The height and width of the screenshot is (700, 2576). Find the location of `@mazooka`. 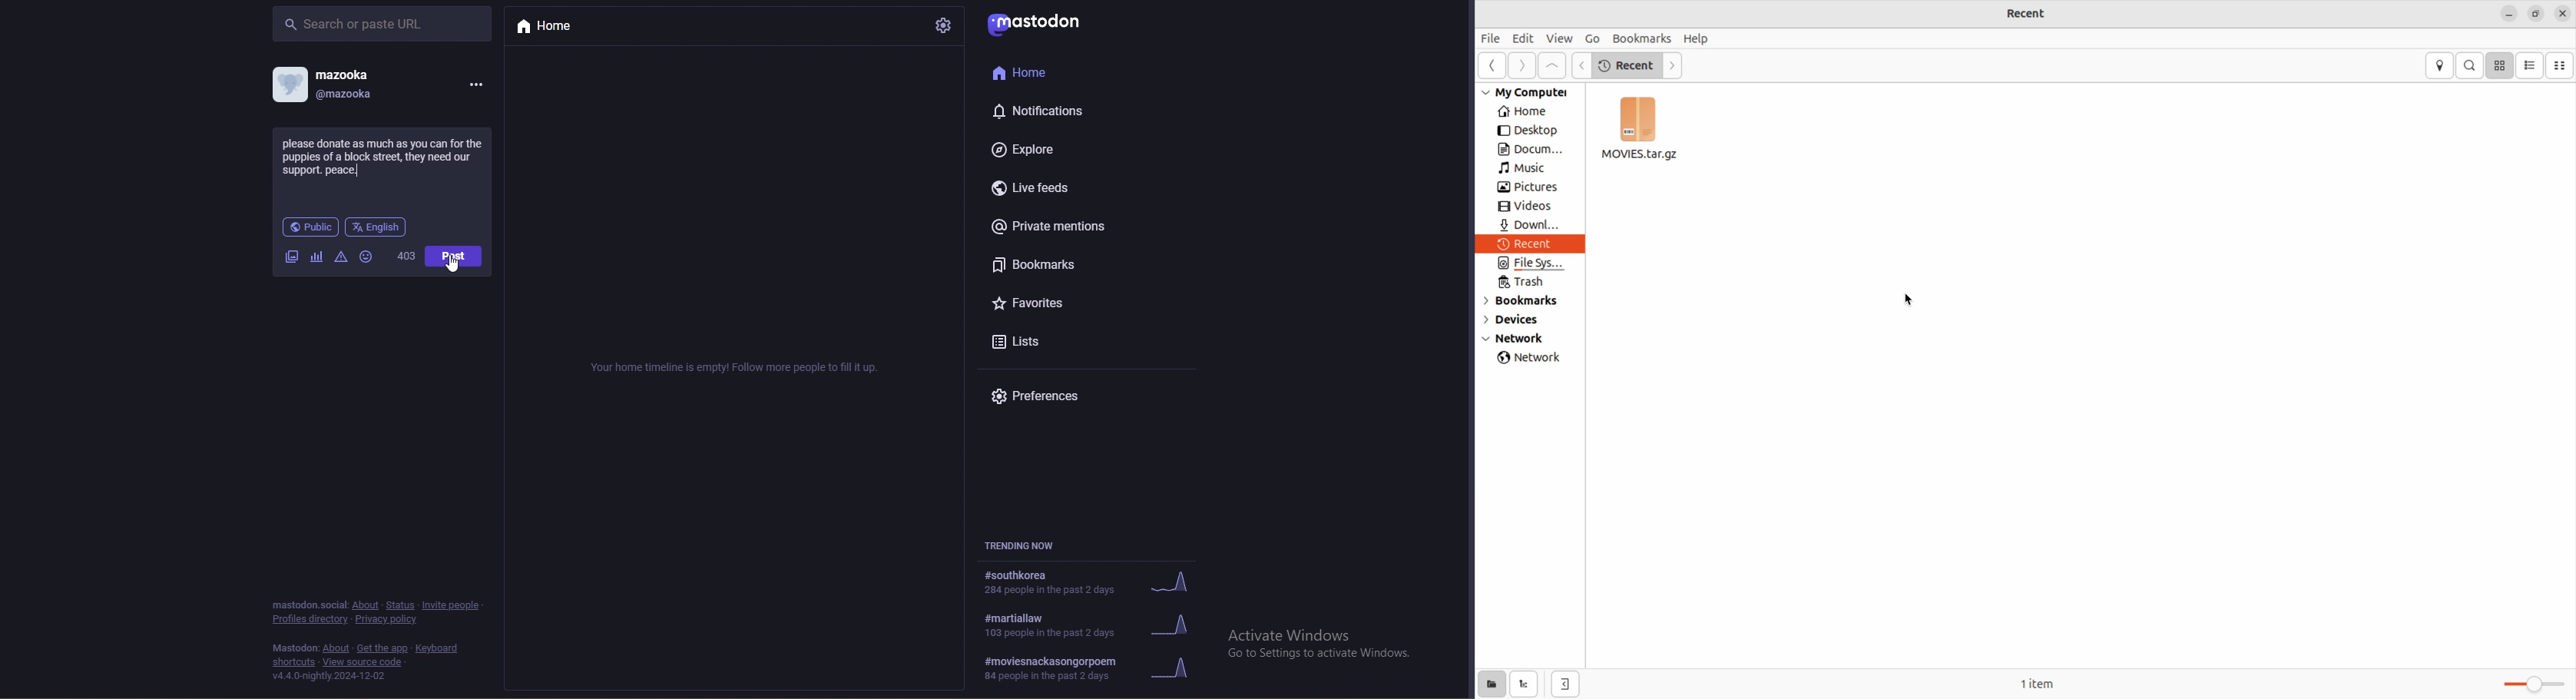

@mazooka is located at coordinates (359, 96).